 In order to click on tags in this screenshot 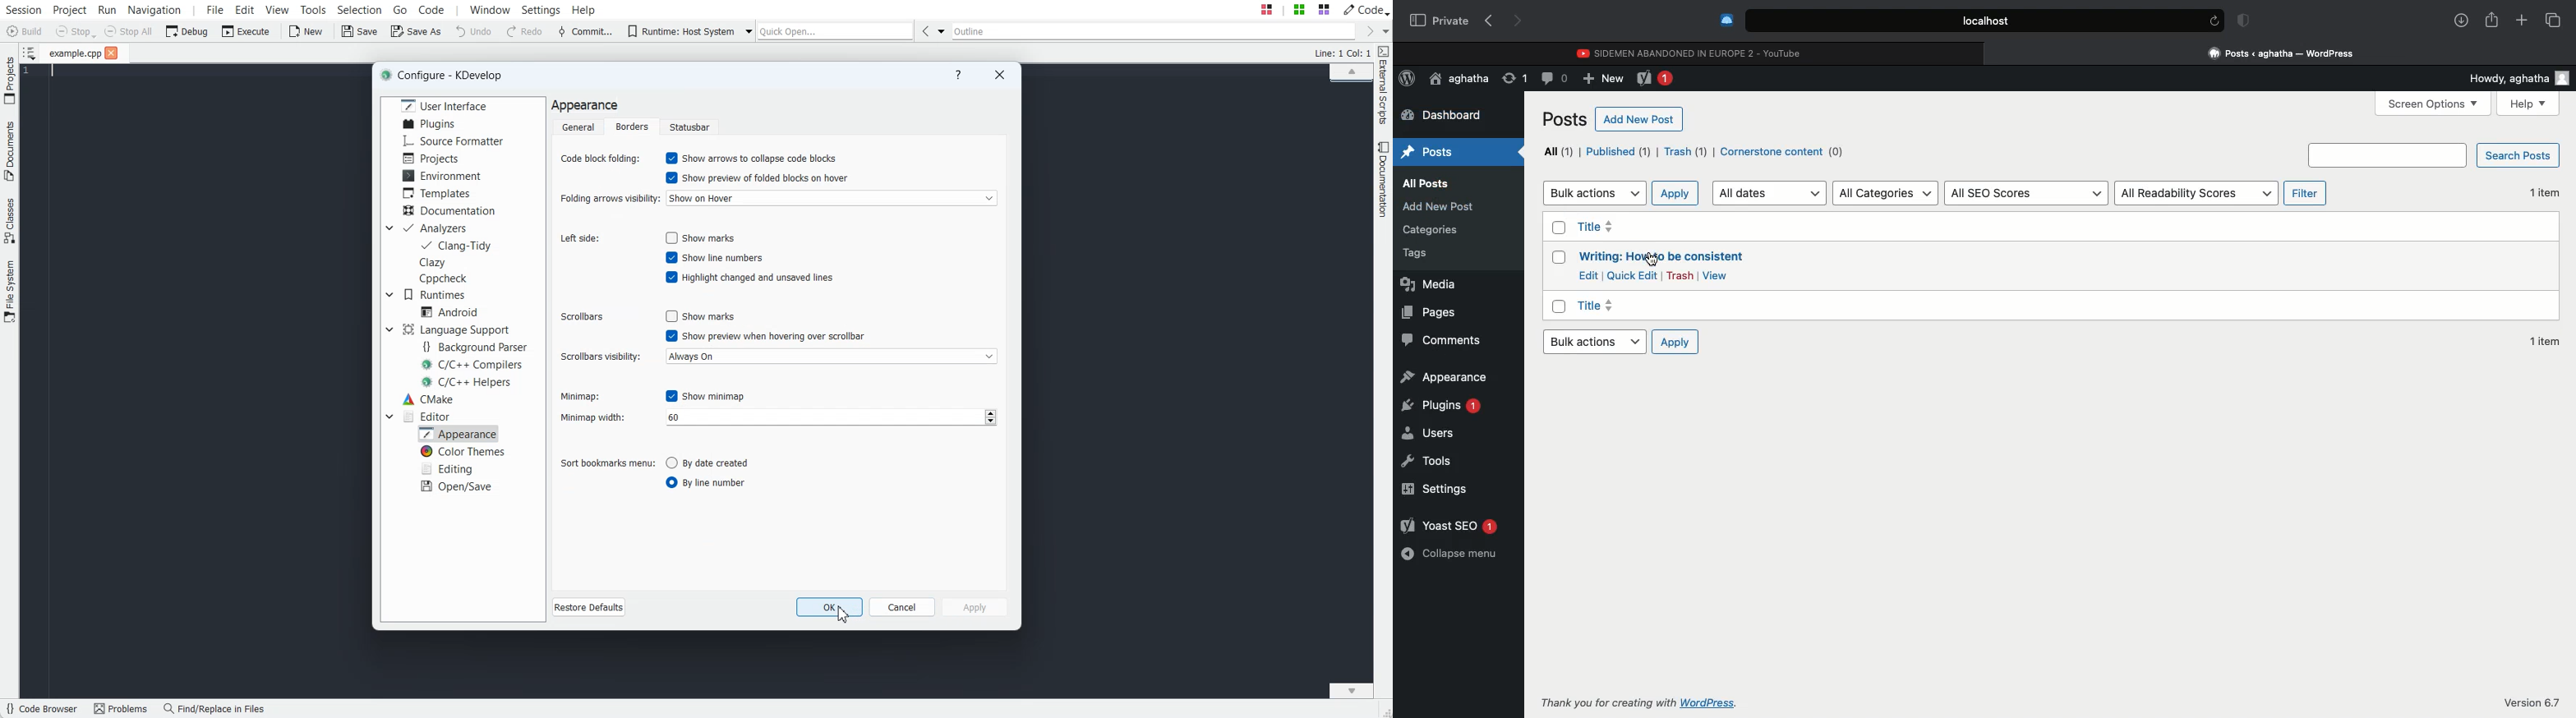, I will do `click(1427, 253)`.